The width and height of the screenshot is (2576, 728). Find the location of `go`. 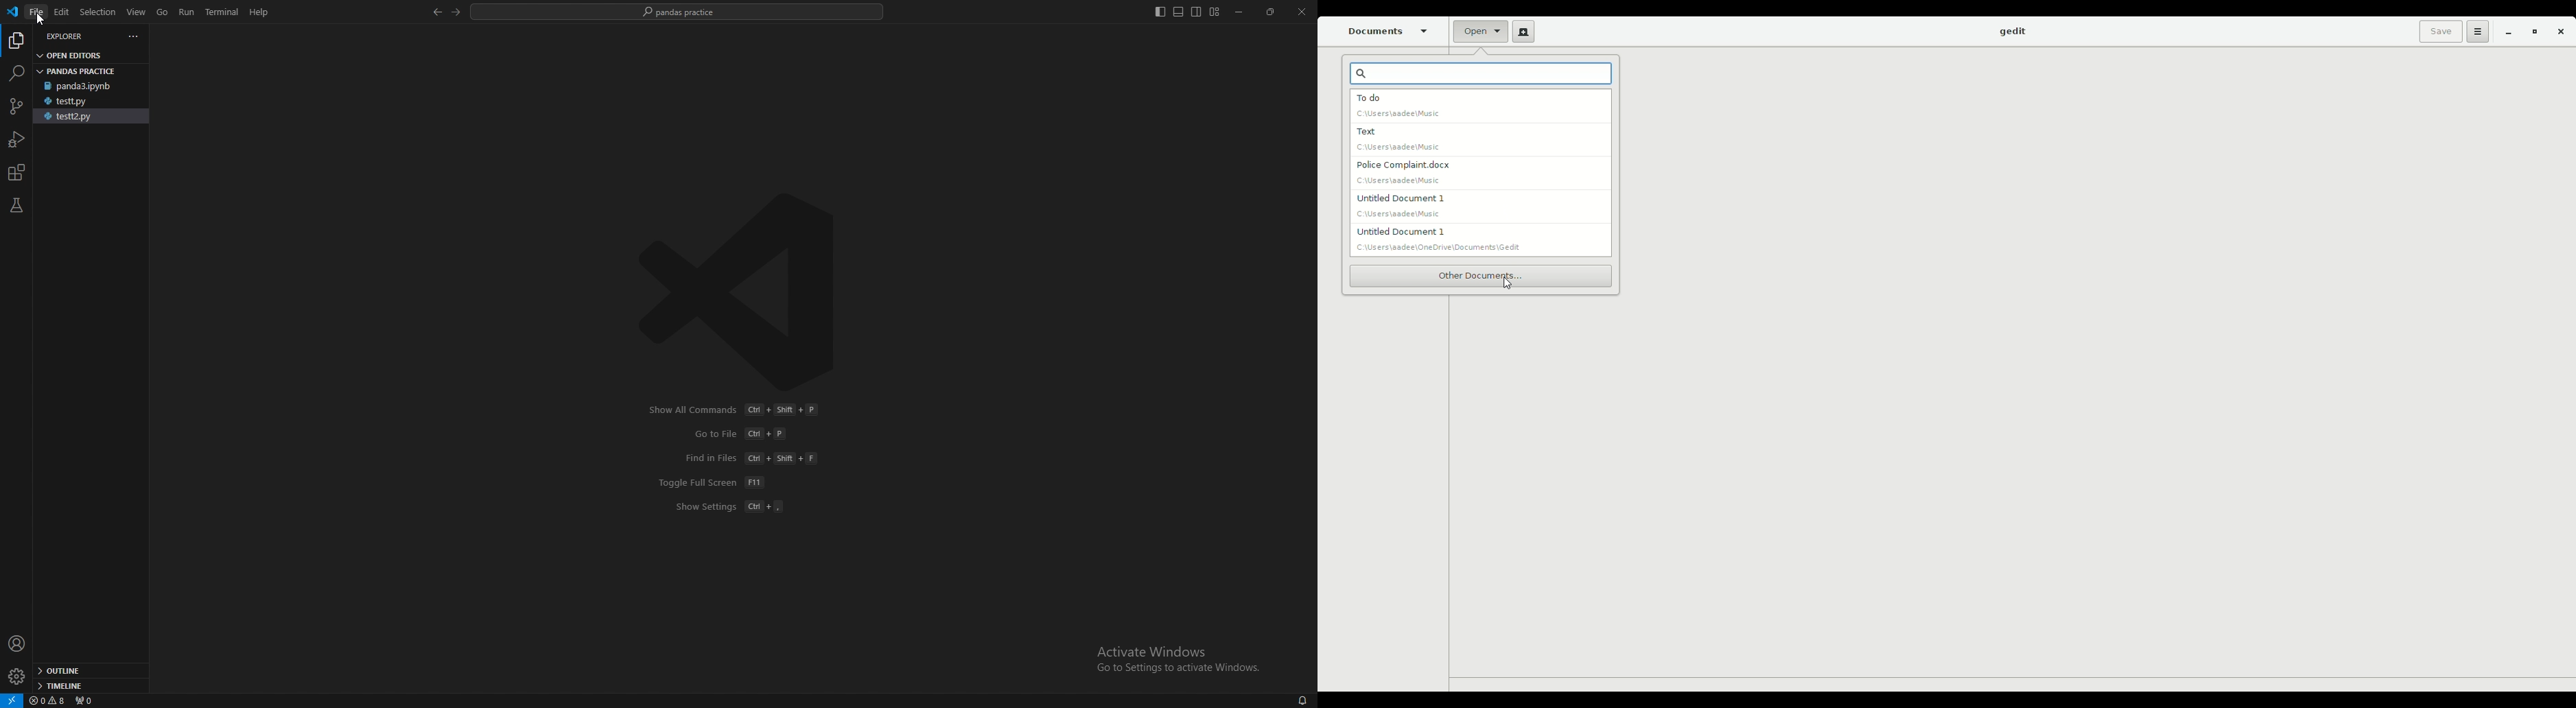

go is located at coordinates (162, 13).